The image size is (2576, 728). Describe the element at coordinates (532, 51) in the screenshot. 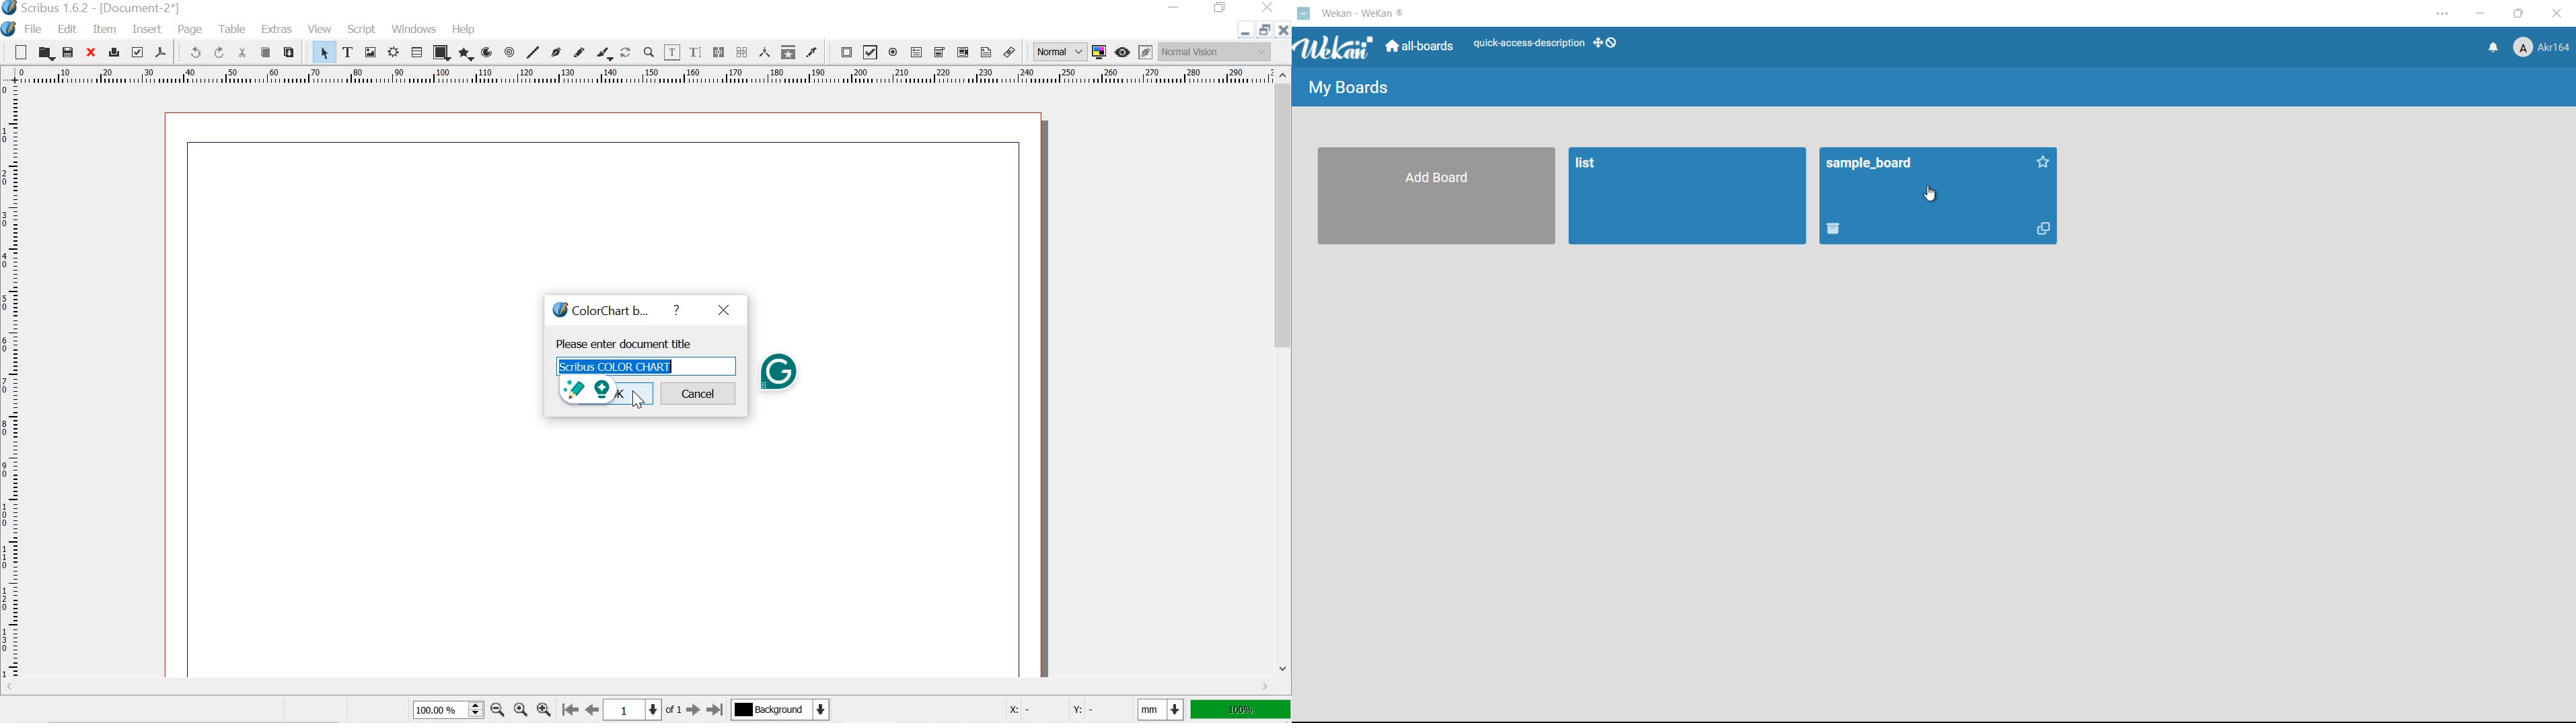

I see `line` at that location.